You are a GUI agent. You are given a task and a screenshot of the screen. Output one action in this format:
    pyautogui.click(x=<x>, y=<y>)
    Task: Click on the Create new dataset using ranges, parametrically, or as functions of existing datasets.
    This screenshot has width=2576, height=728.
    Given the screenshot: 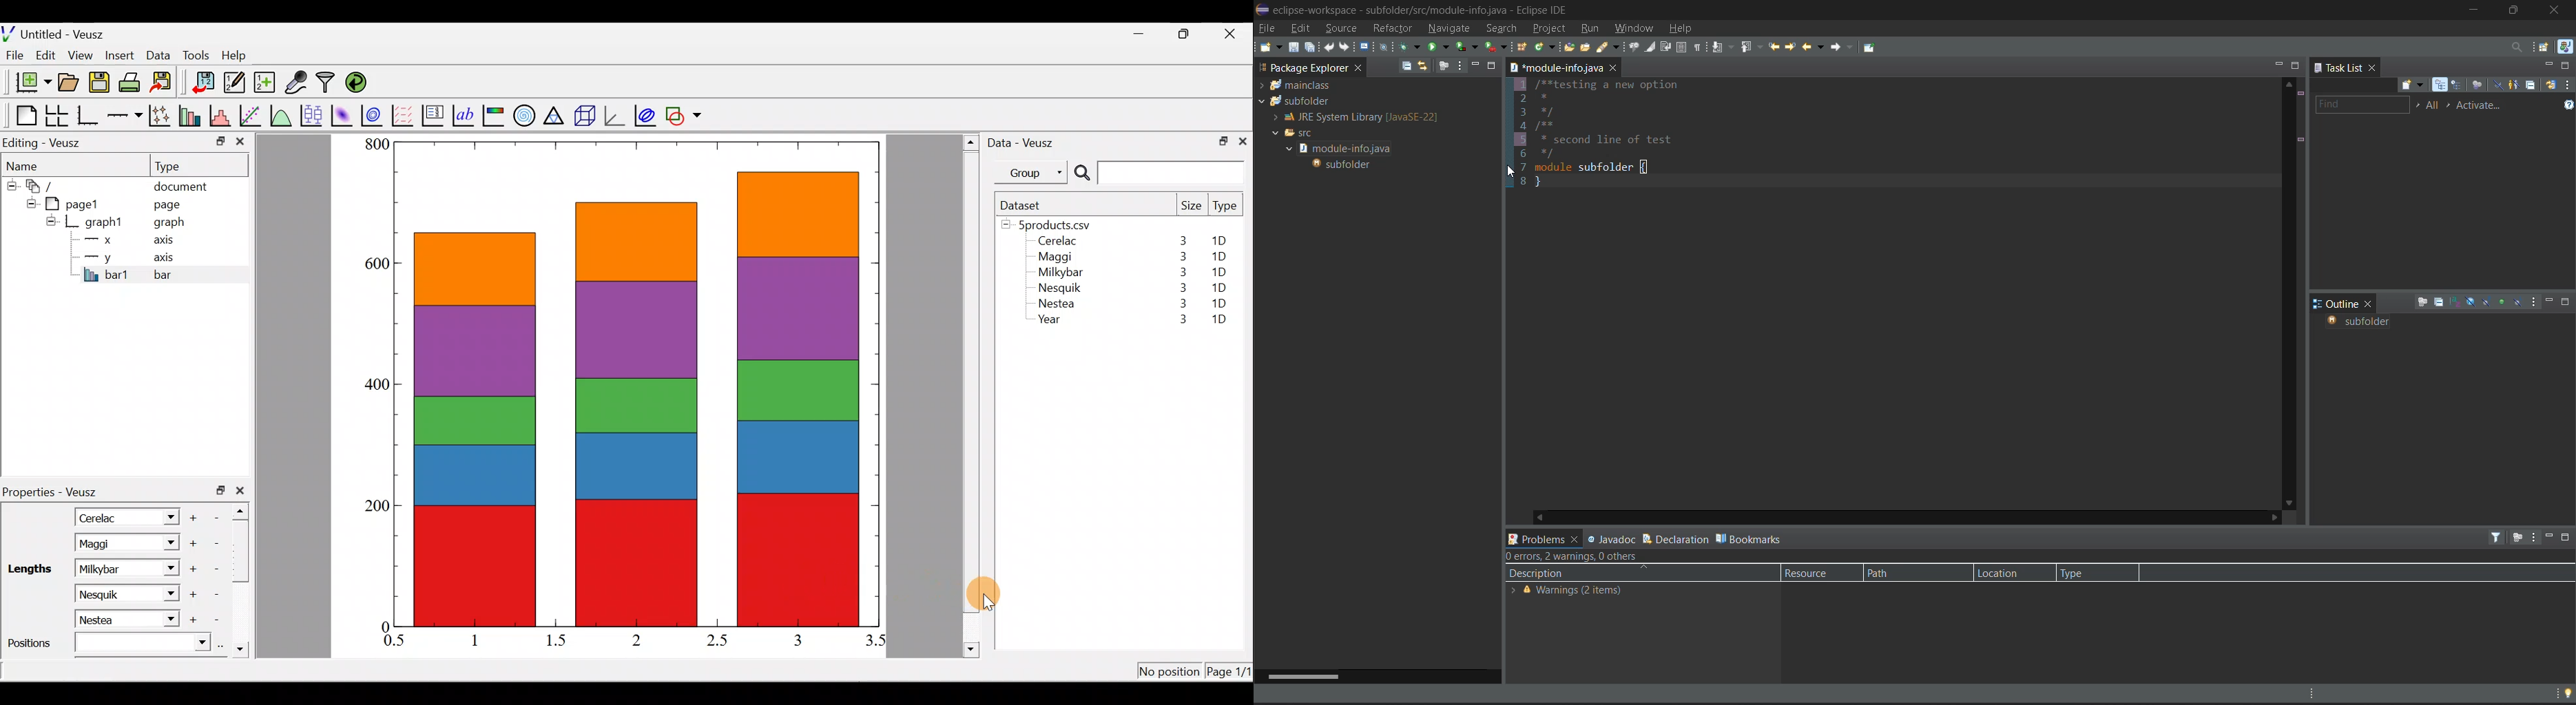 What is the action you would take?
    pyautogui.click(x=266, y=83)
    